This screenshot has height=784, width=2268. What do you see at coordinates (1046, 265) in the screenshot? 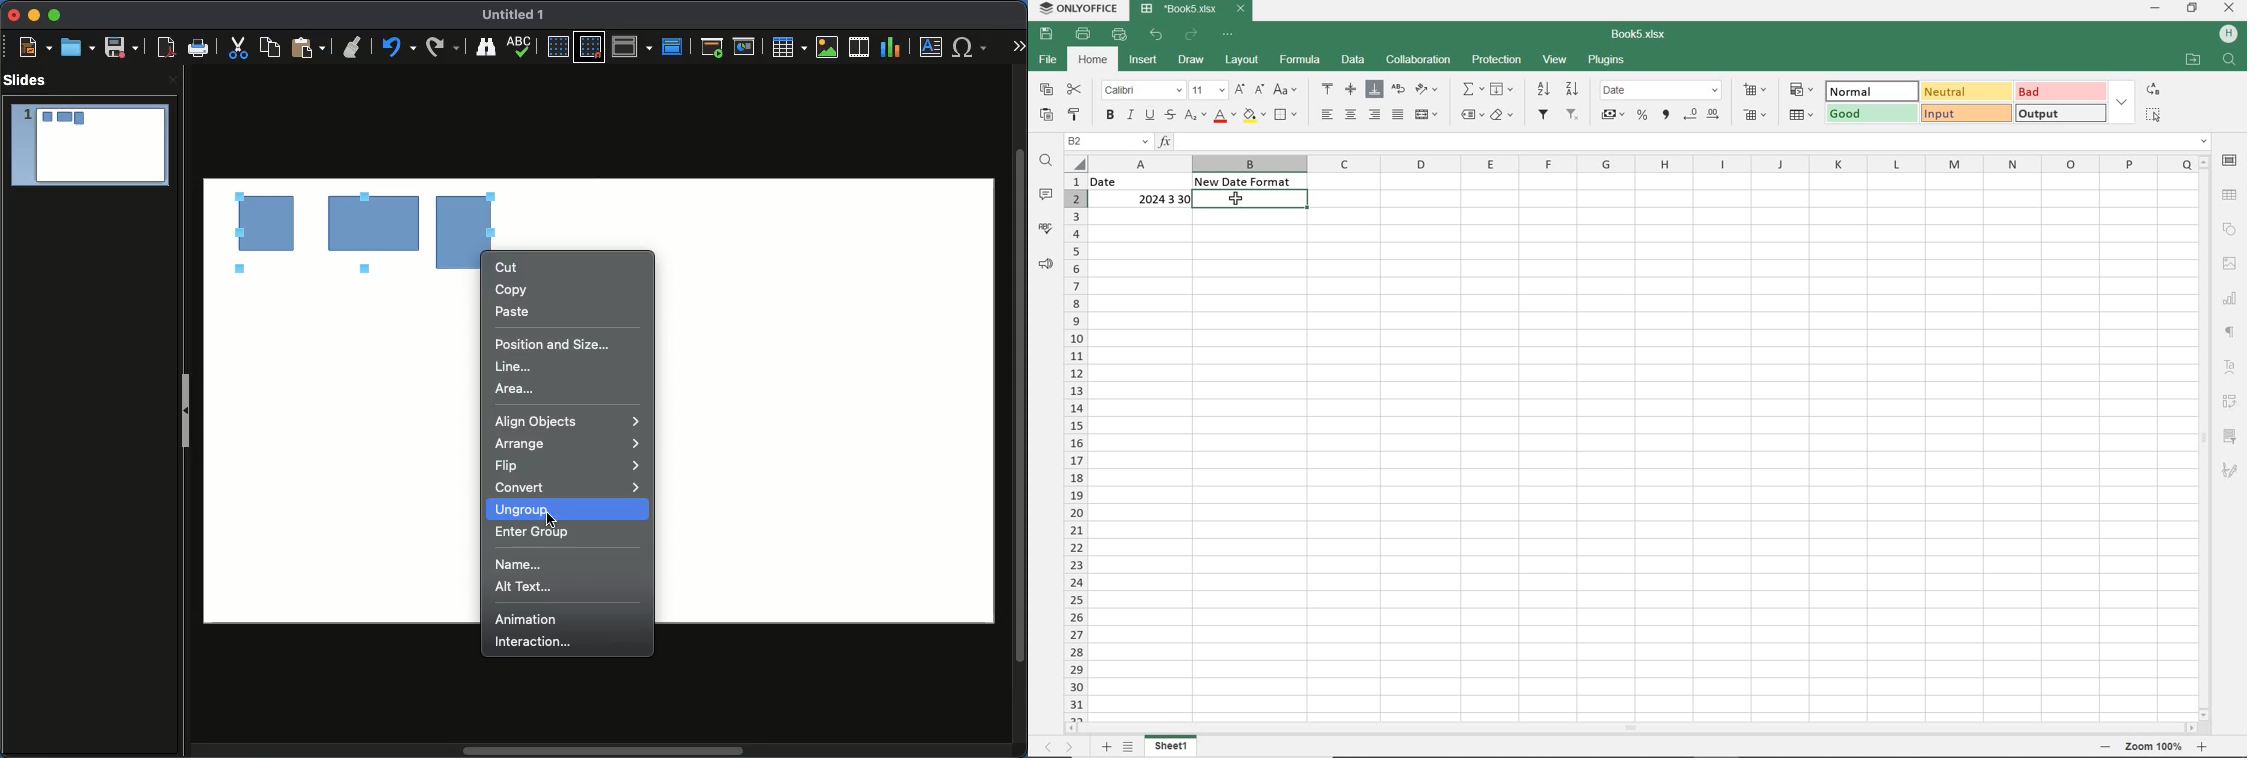
I see `FEEDBACK & SUPPORT` at bounding box center [1046, 265].